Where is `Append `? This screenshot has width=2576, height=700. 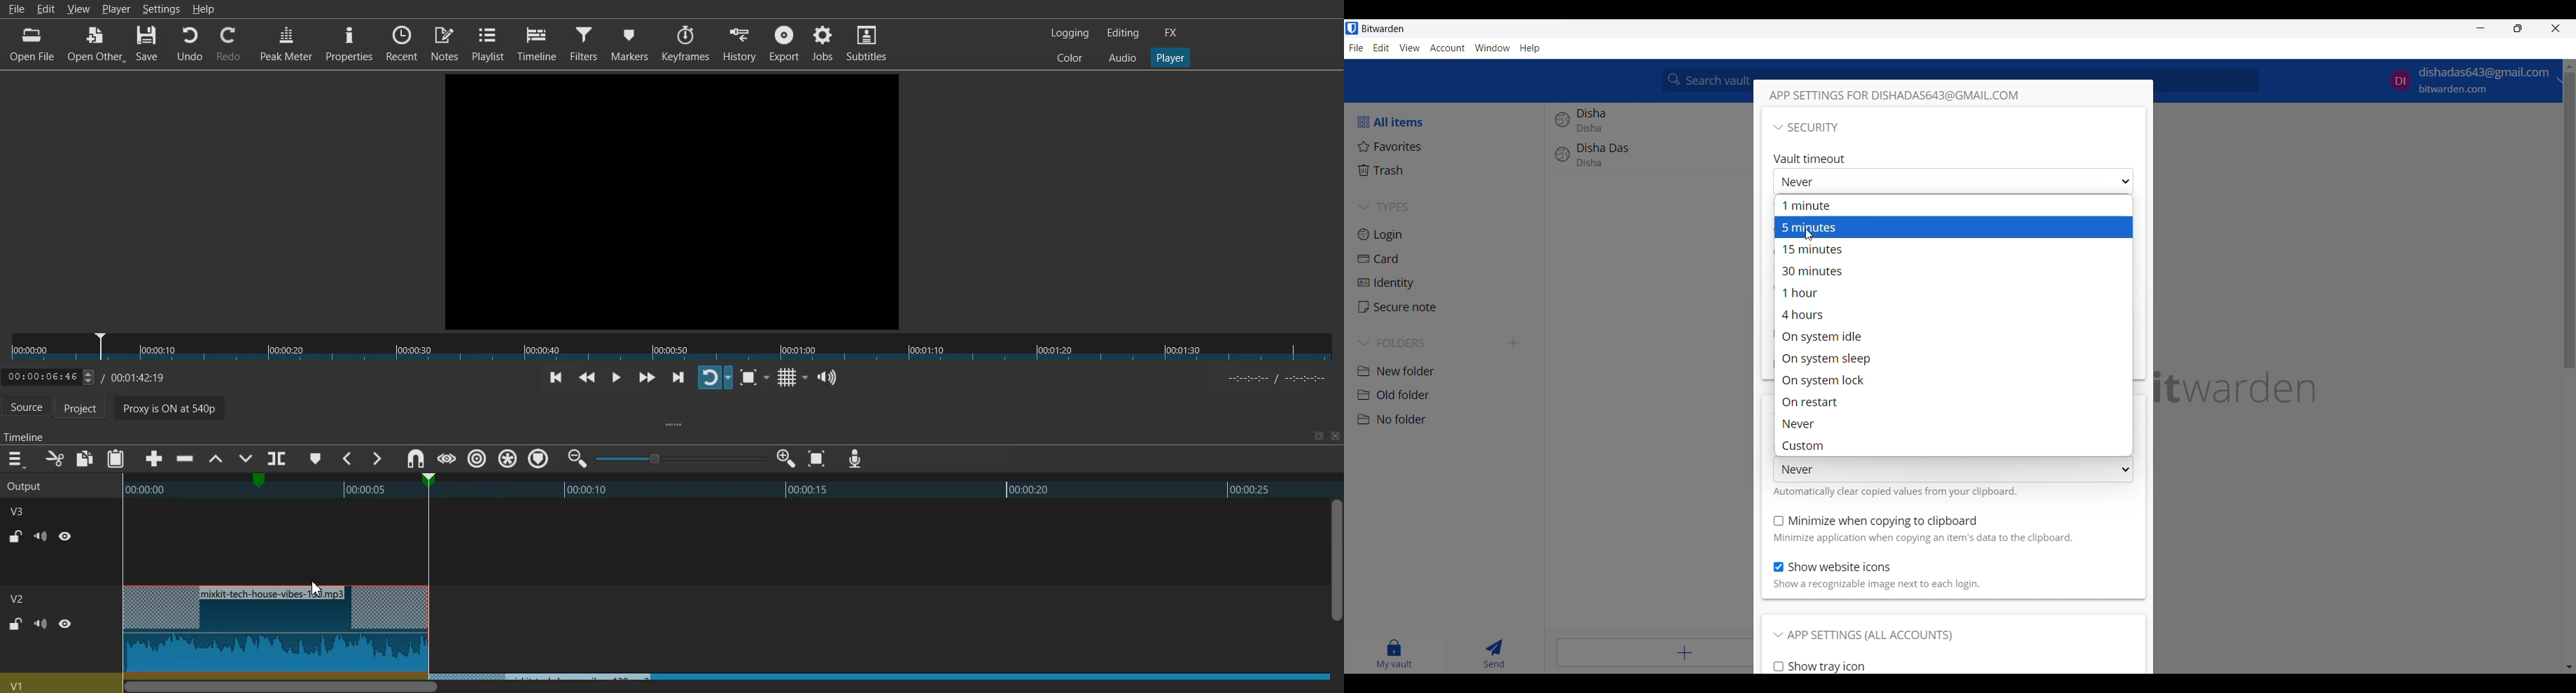
Append  is located at coordinates (155, 459).